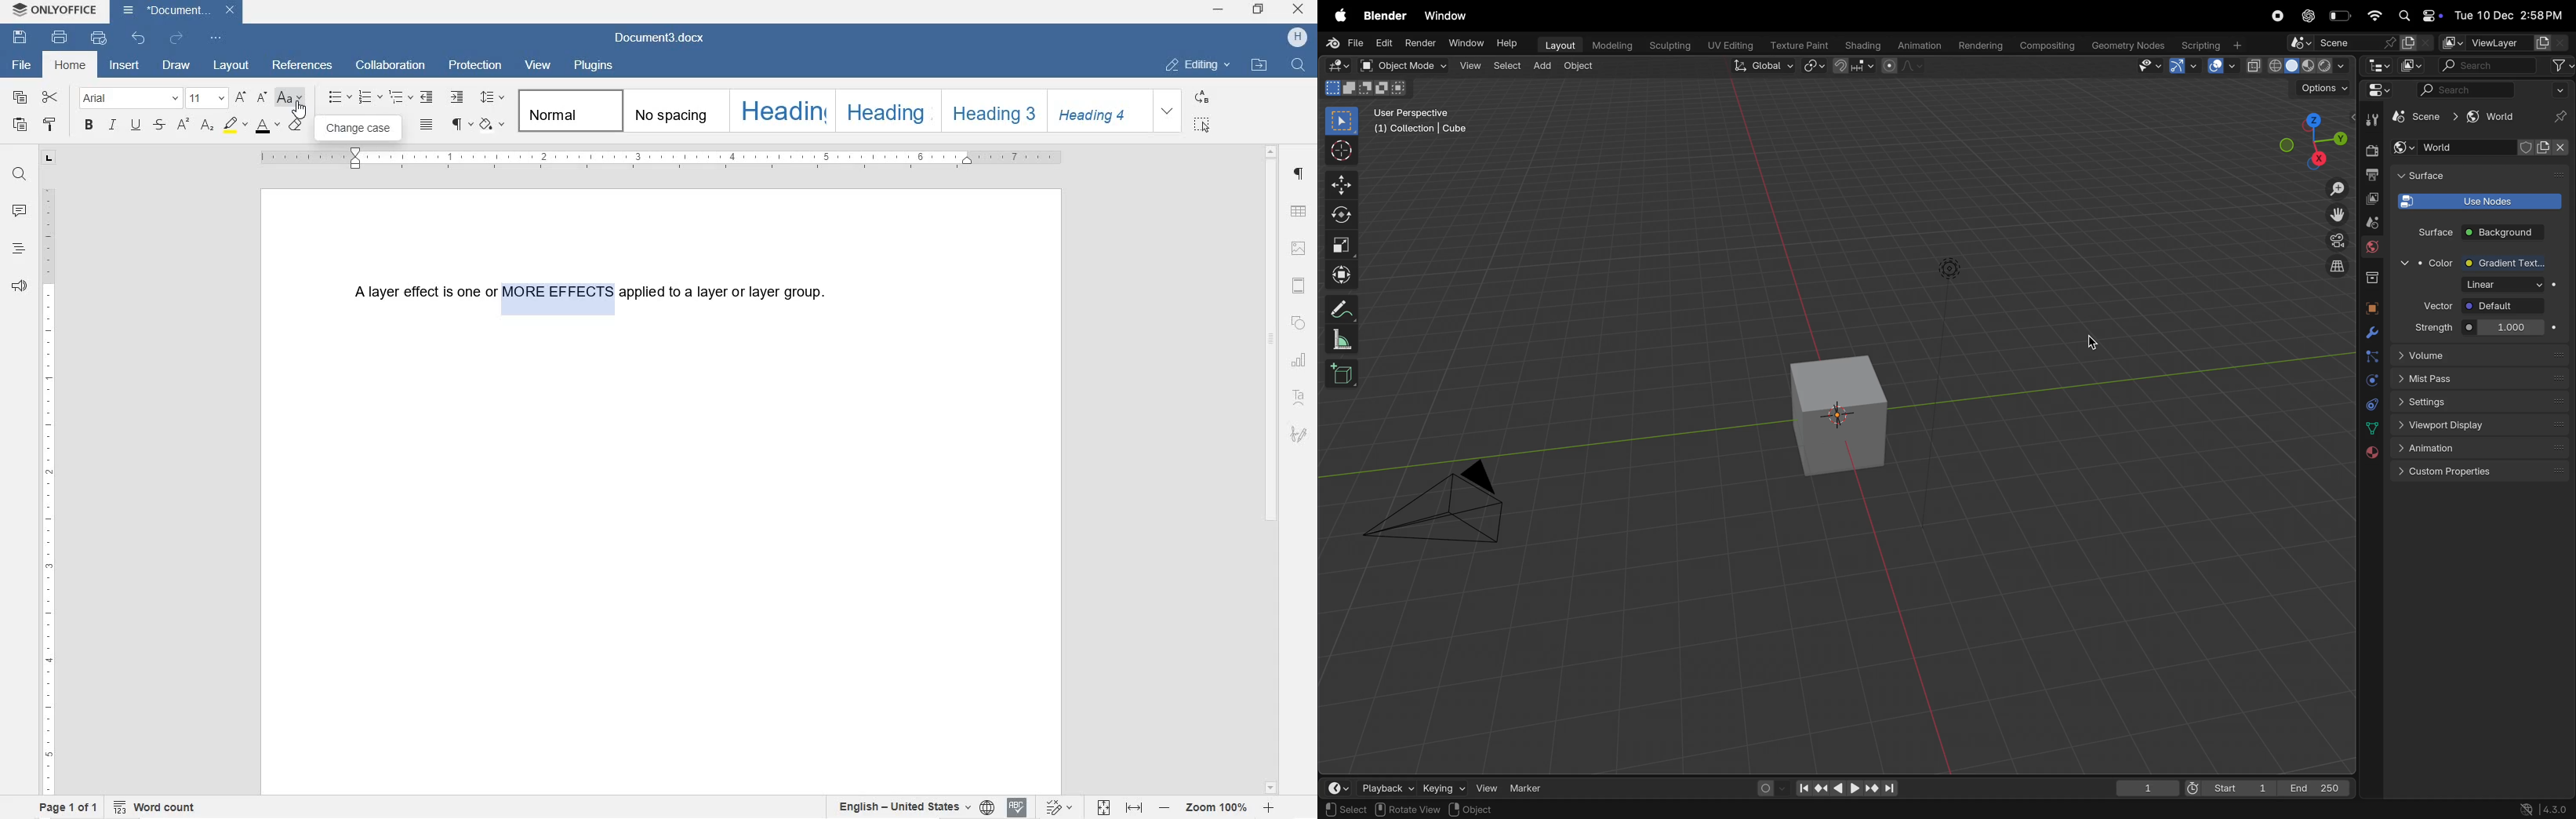  I want to click on search, so click(2467, 90).